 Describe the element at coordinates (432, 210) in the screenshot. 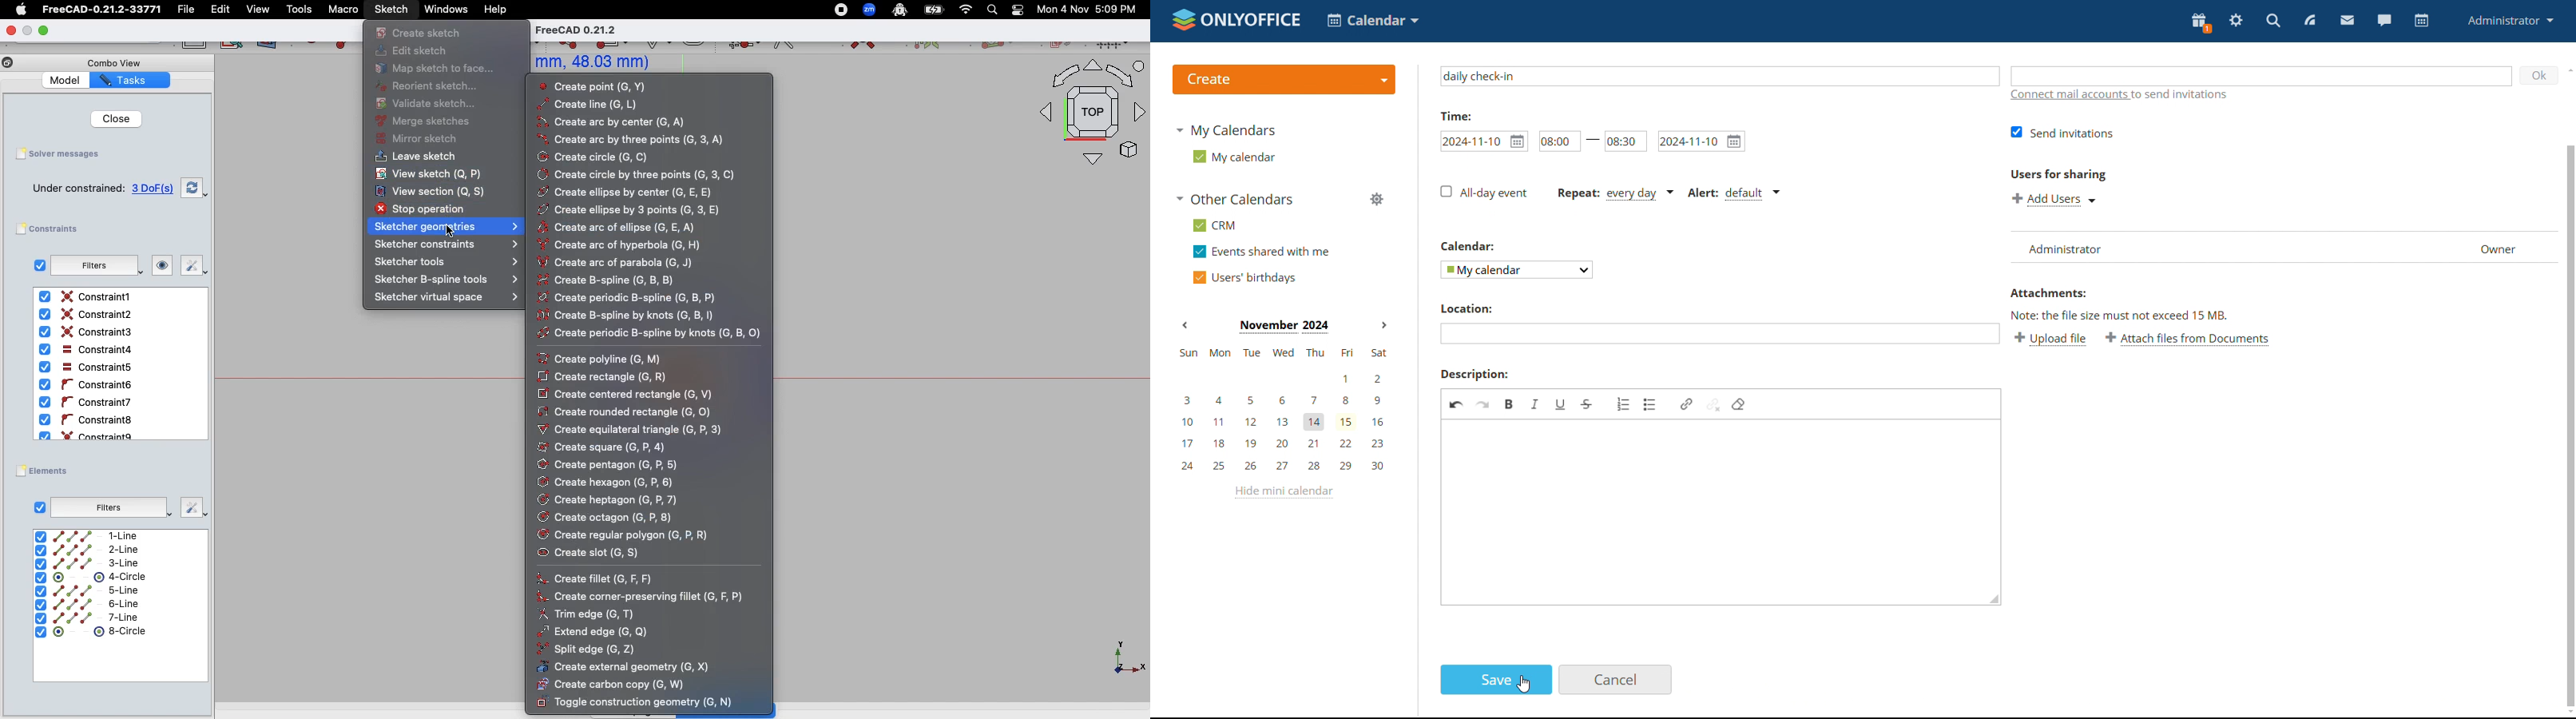

I see `Stop operation` at that location.